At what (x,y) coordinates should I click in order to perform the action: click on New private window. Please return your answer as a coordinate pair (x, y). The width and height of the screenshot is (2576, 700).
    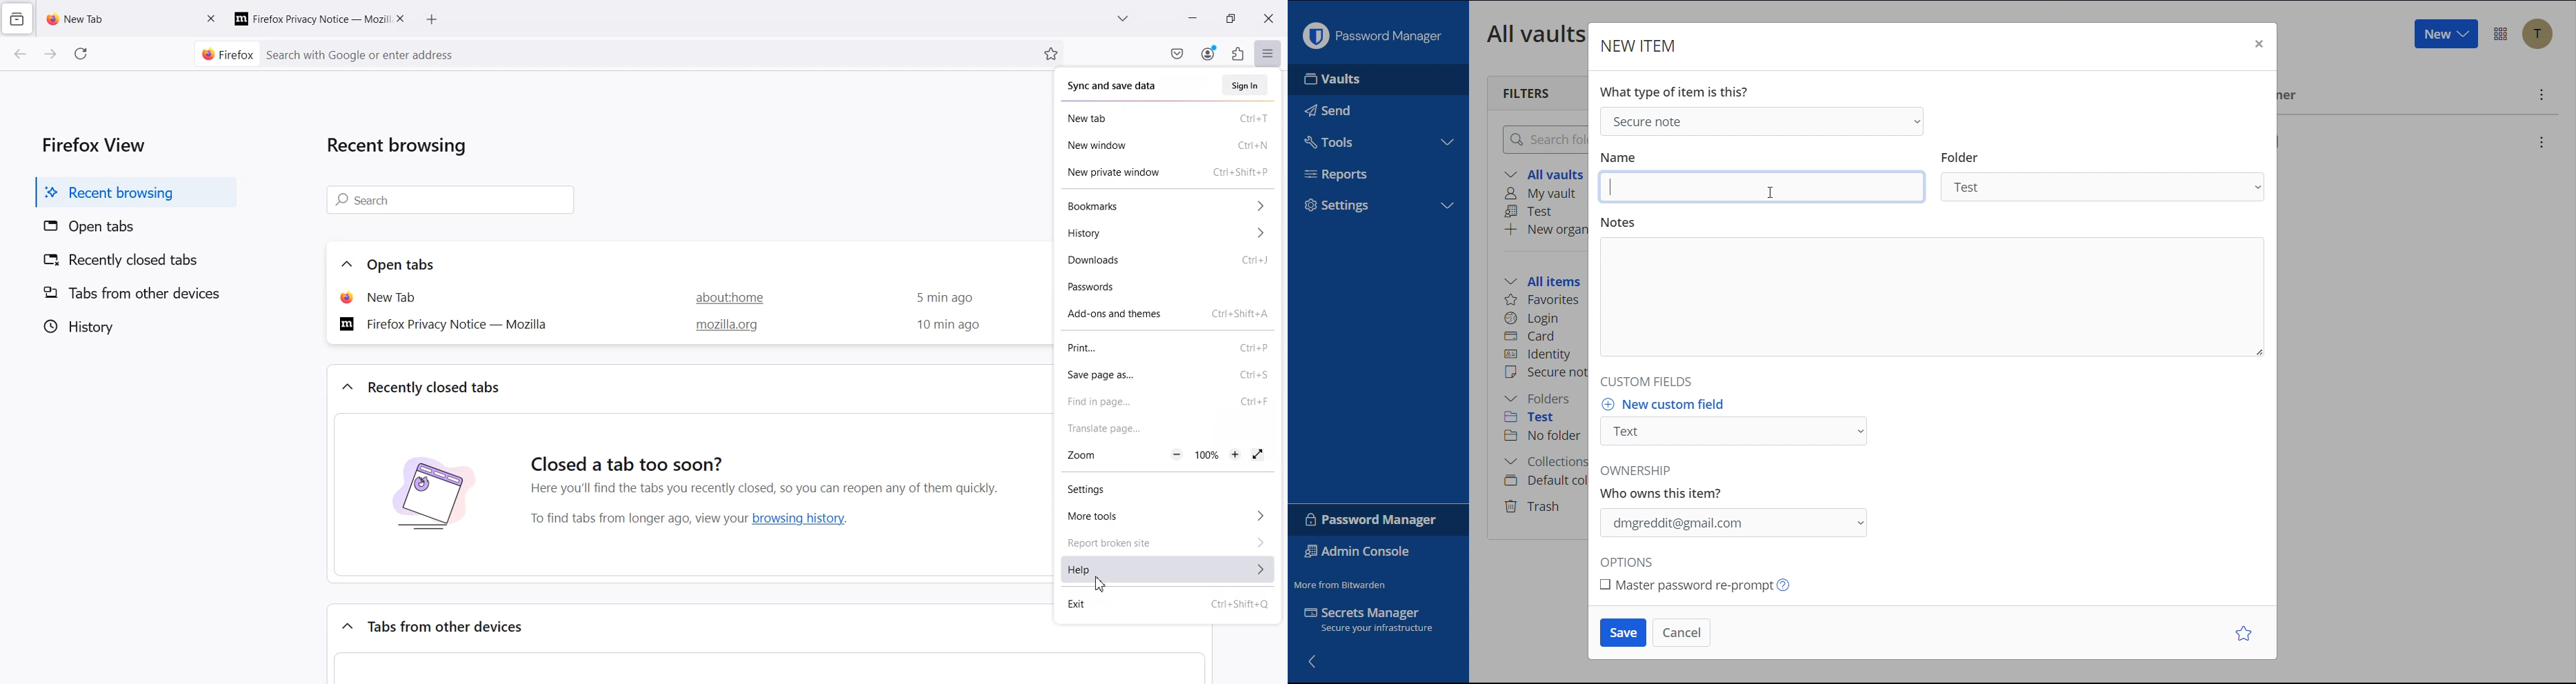
    Looking at the image, I should click on (1168, 171).